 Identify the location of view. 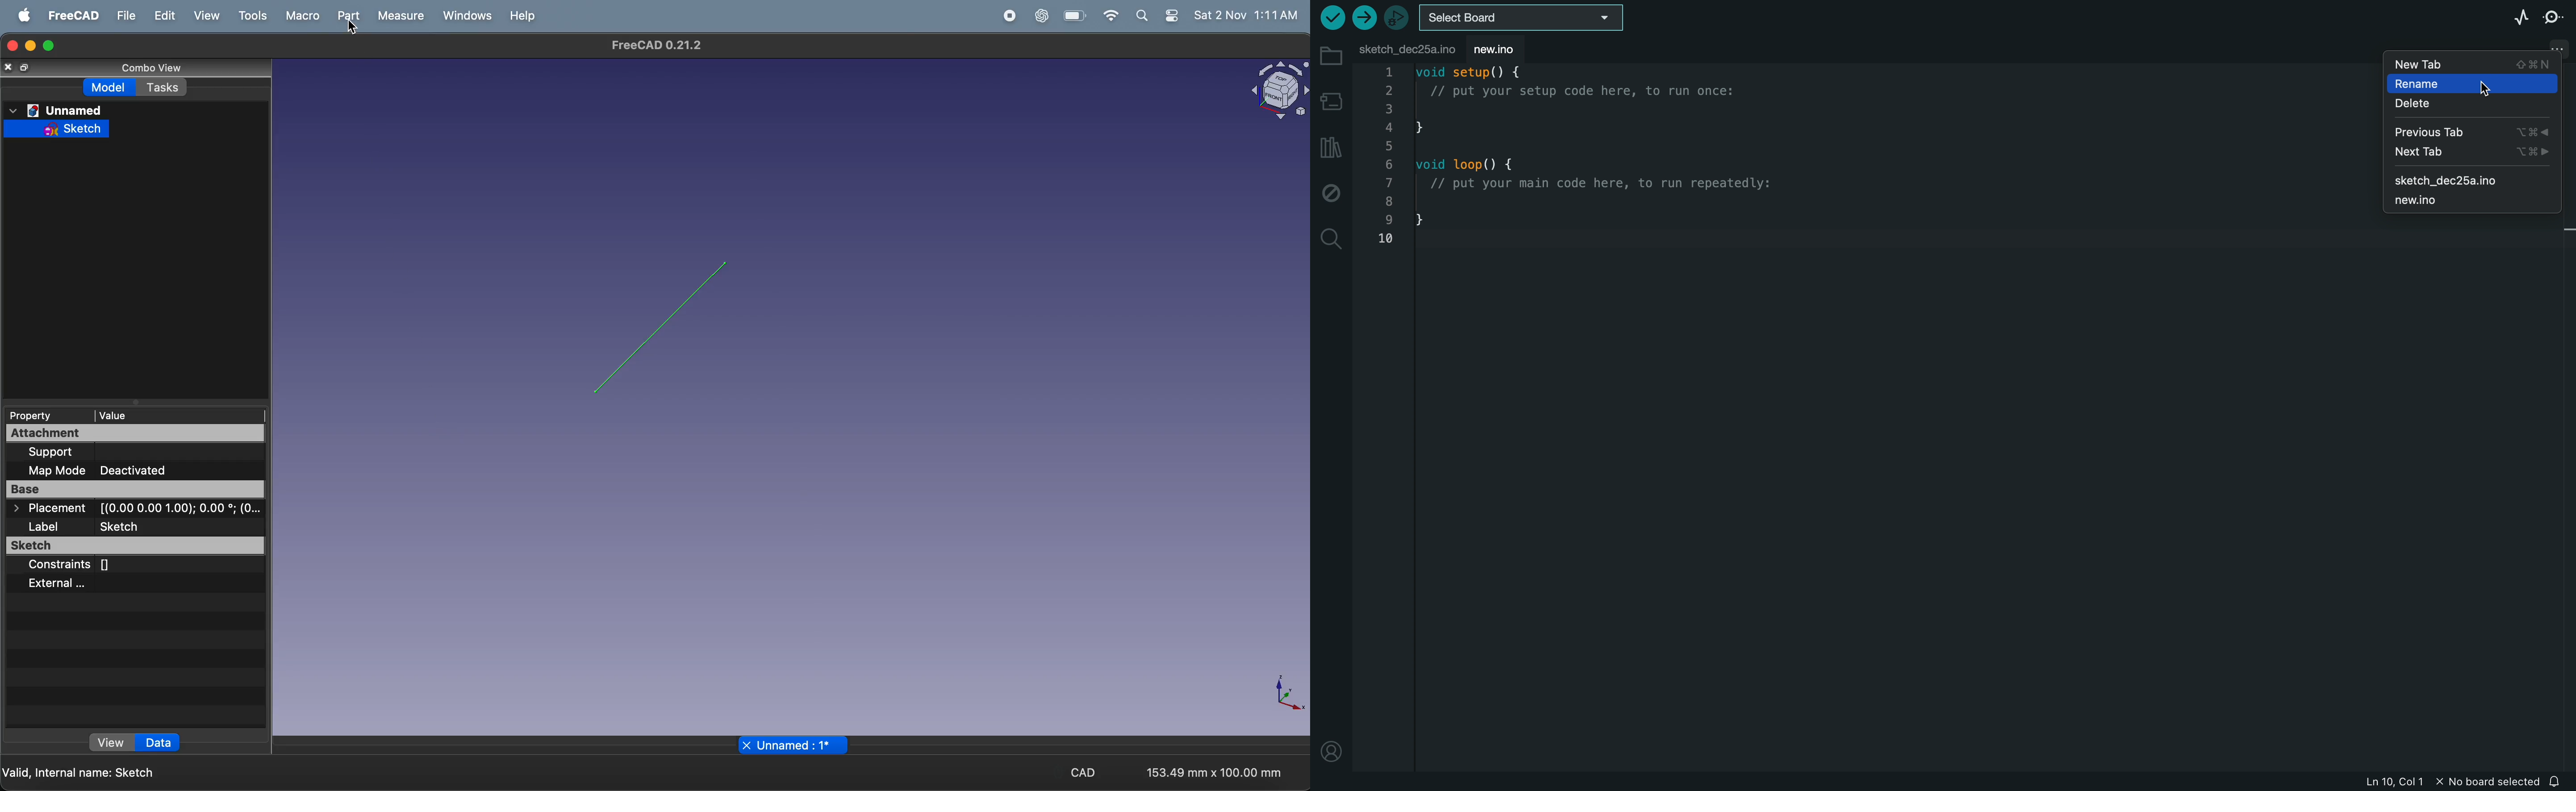
(107, 741).